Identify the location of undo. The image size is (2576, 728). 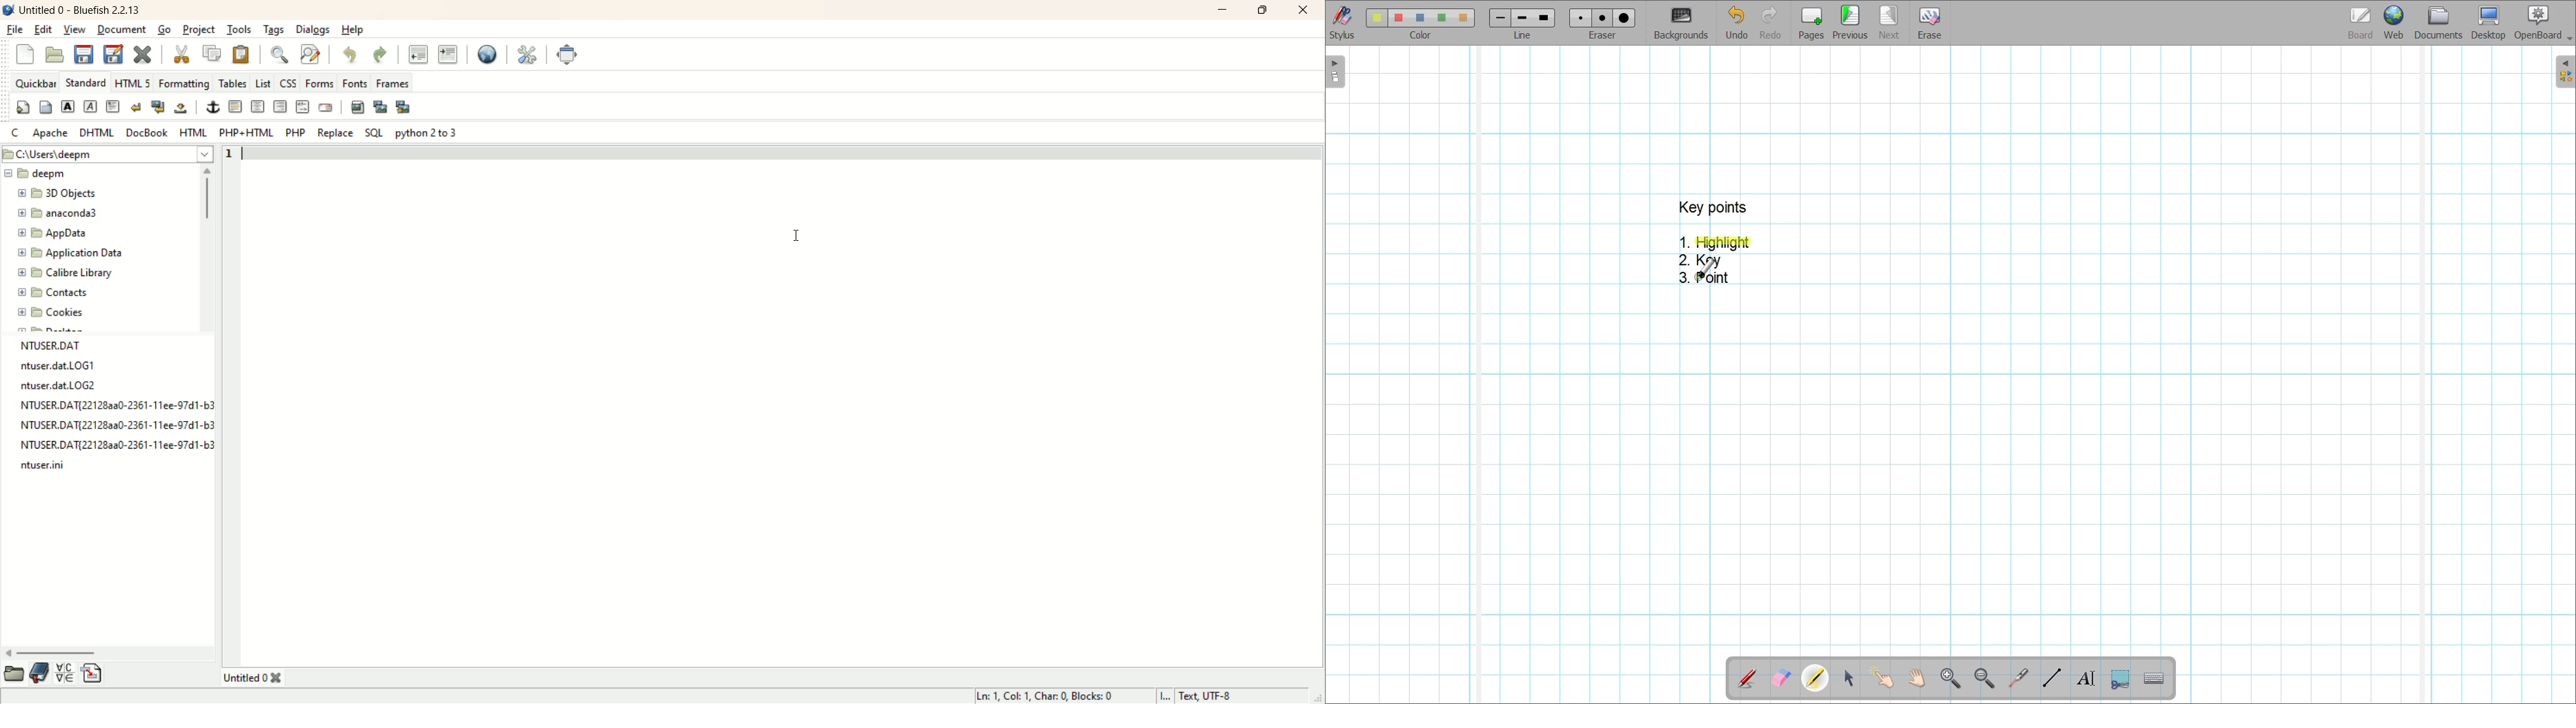
(346, 53).